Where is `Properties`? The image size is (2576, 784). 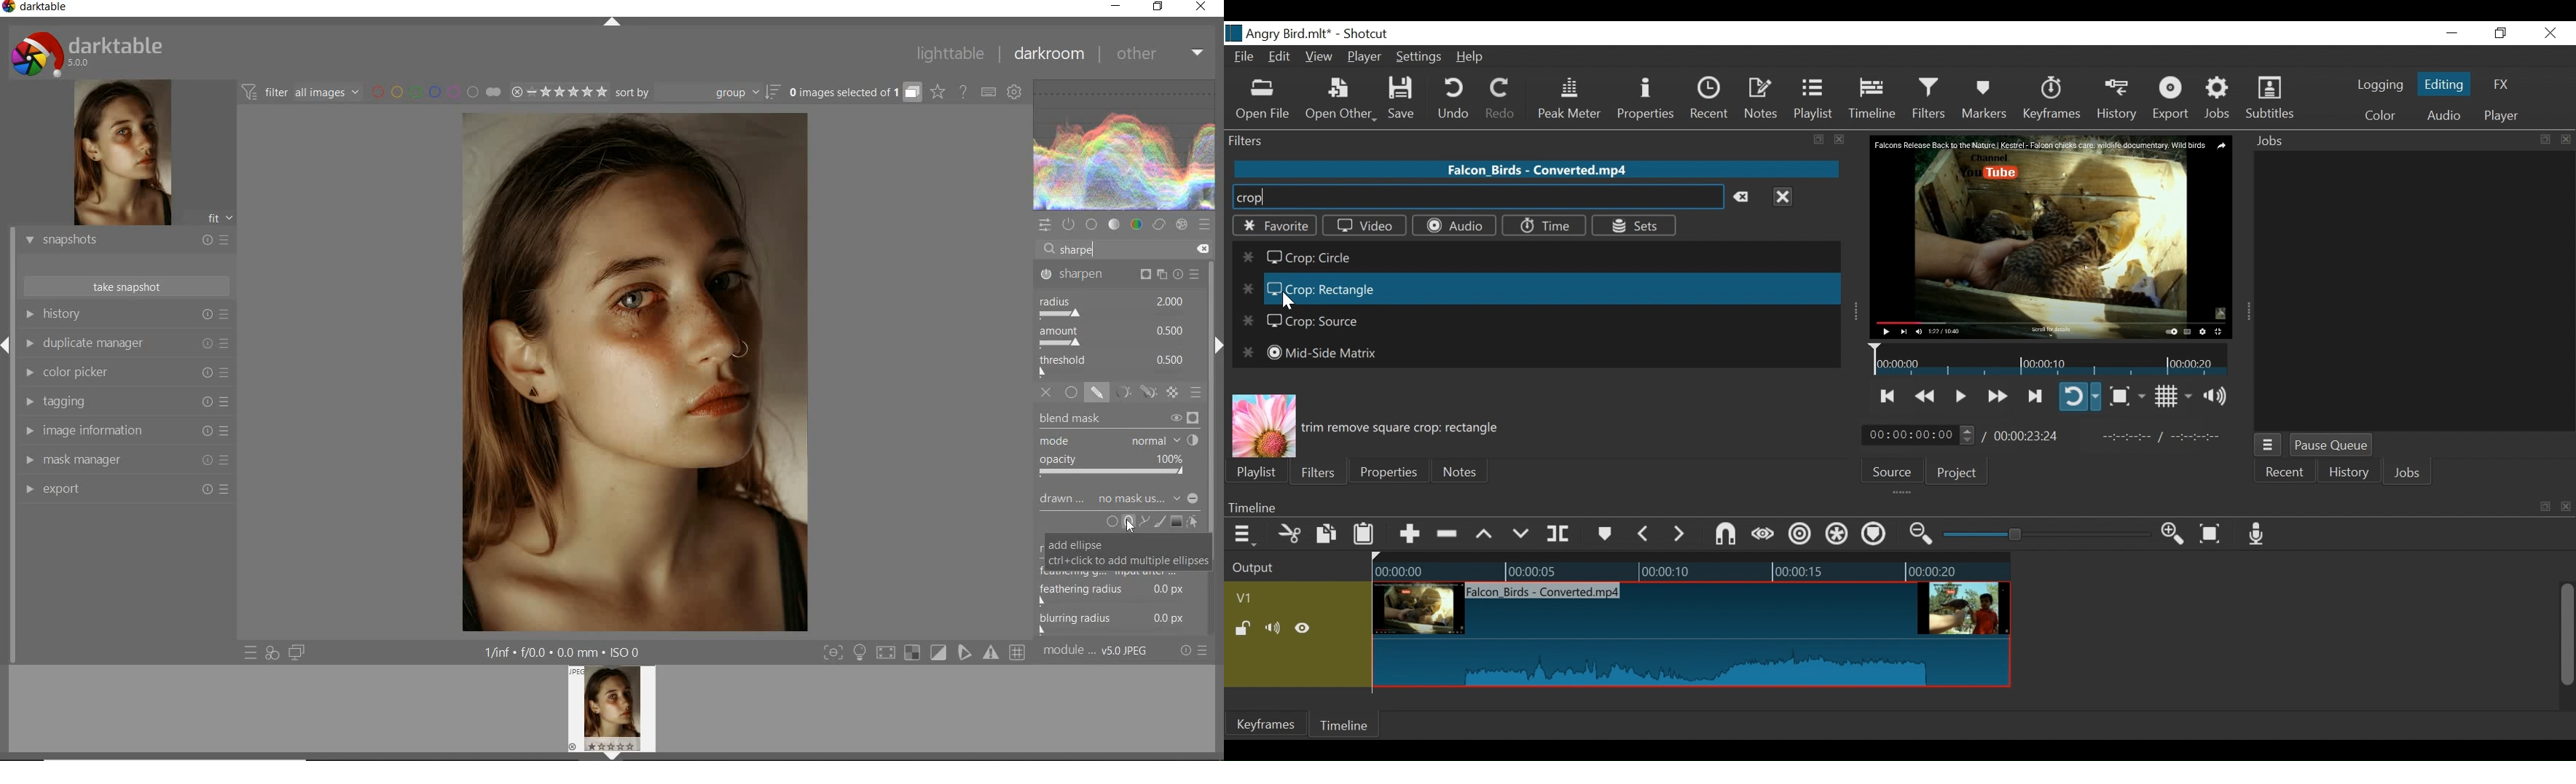
Properties is located at coordinates (1387, 471).